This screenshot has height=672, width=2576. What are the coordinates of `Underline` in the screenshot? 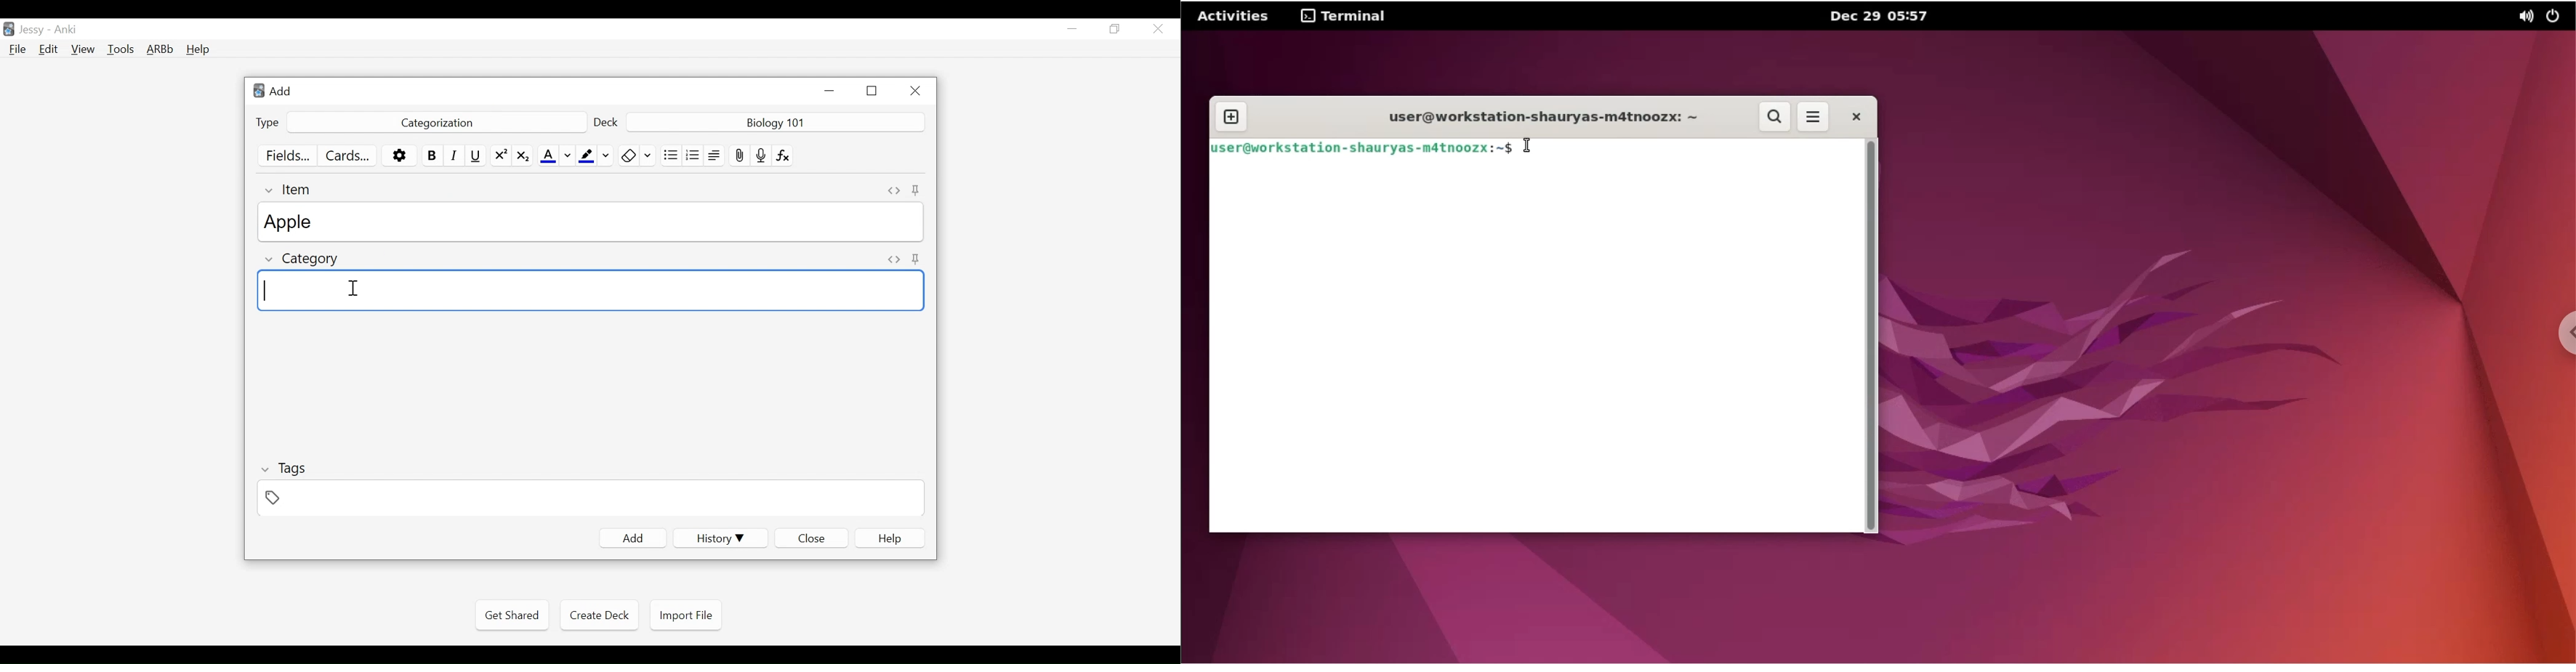 It's located at (477, 156).